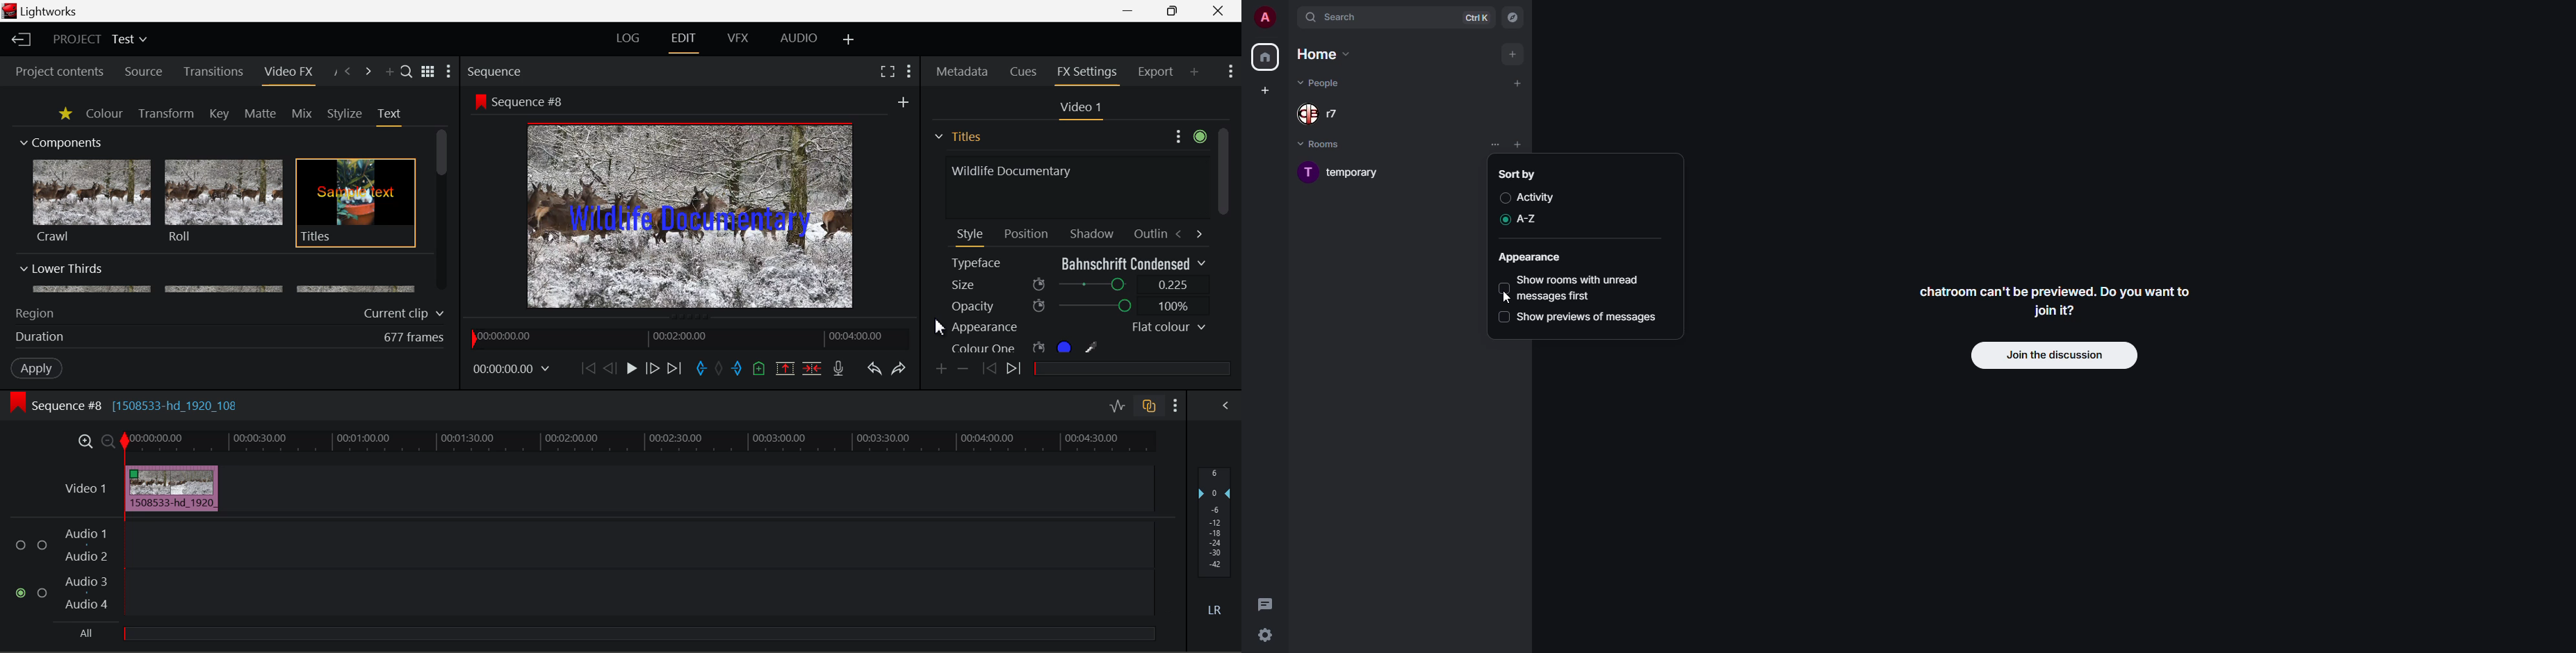 This screenshot has height=672, width=2576. What do you see at coordinates (50, 11) in the screenshot?
I see `Lightworks` at bounding box center [50, 11].